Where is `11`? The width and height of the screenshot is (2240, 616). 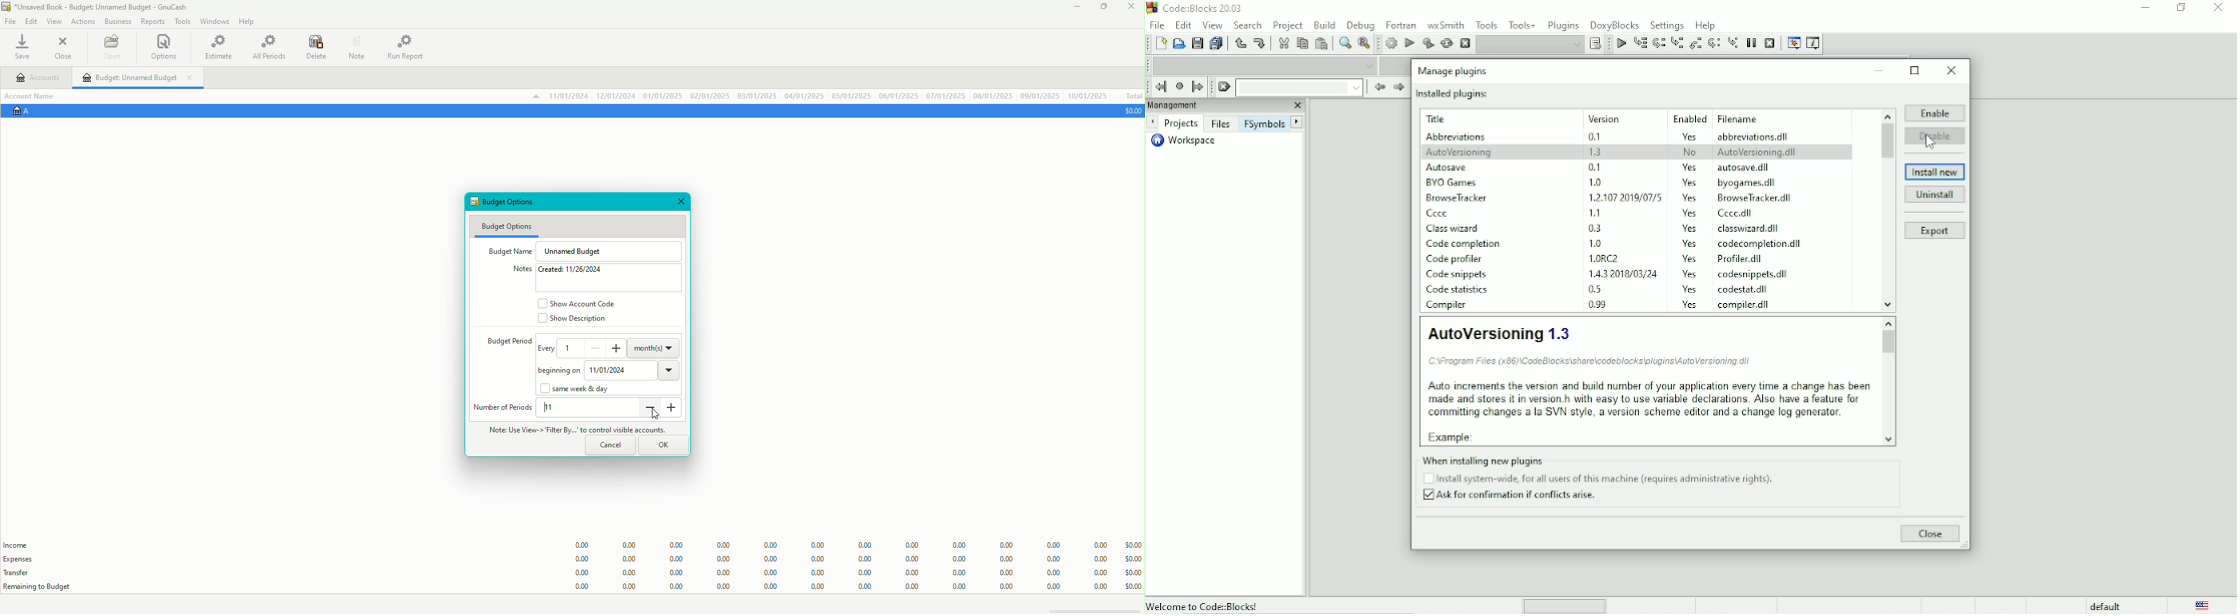
11 is located at coordinates (552, 408).